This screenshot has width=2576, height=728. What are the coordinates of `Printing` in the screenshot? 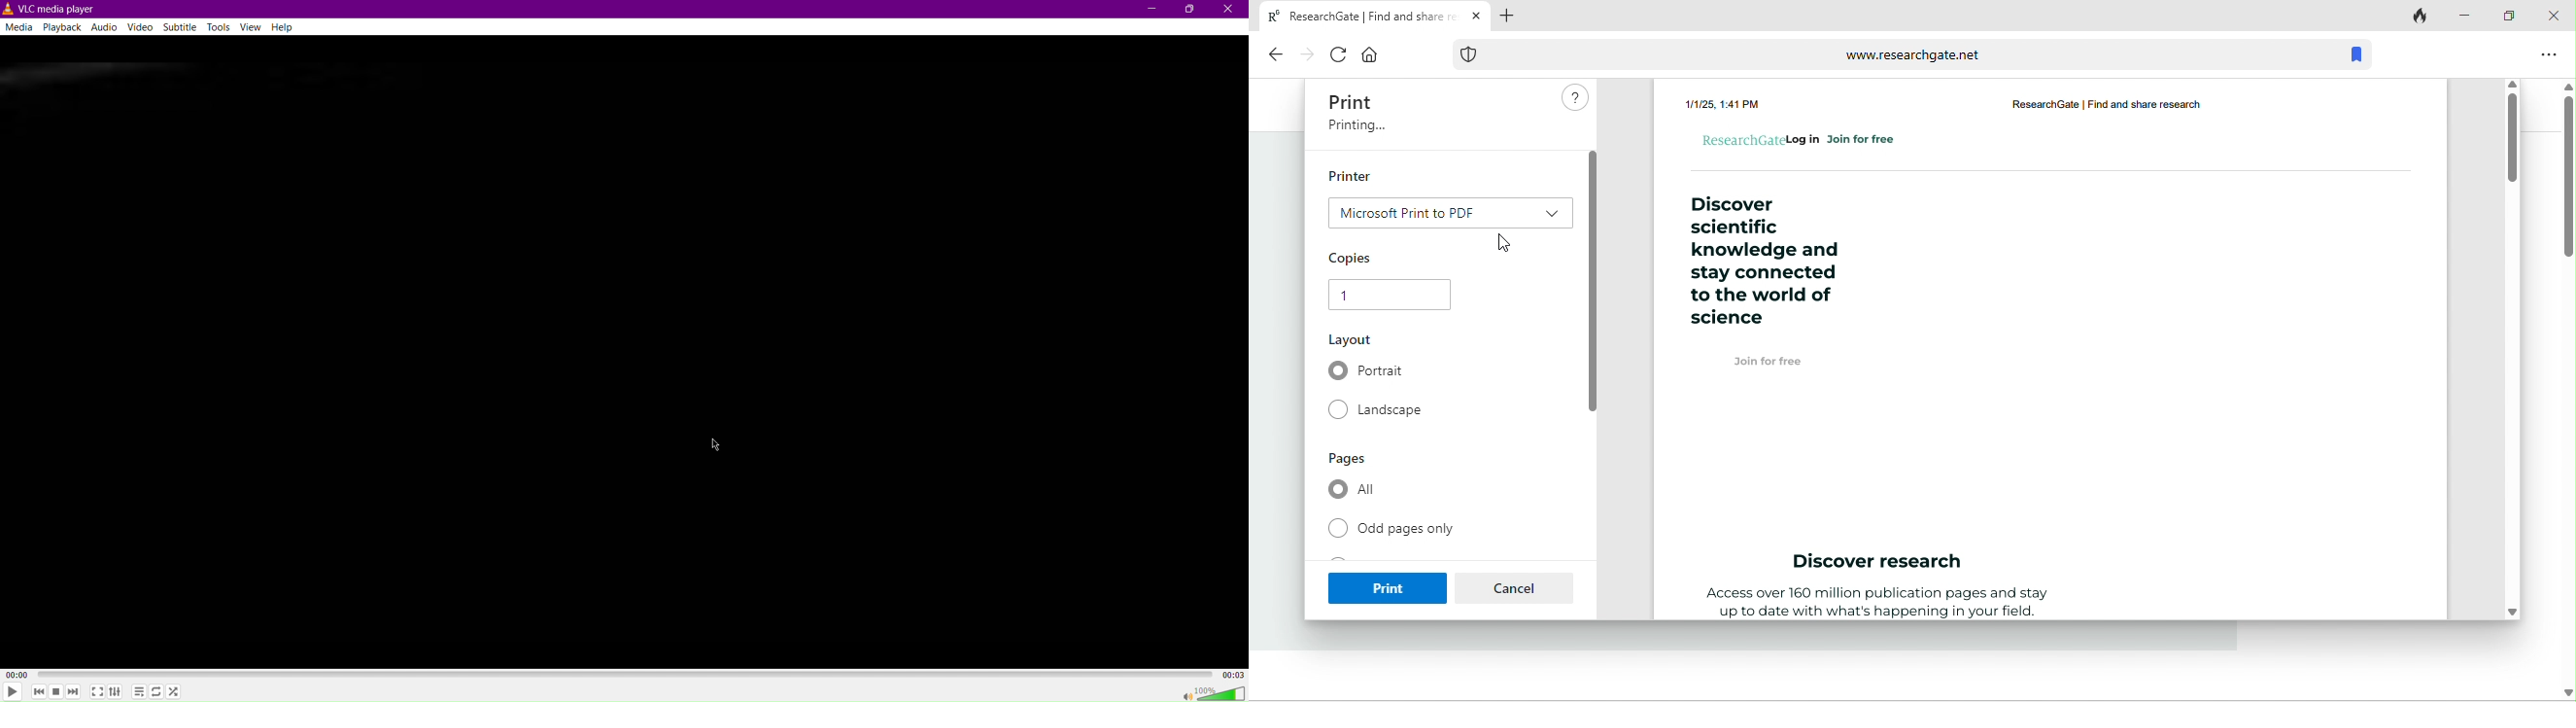 It's located at (1355, 129).